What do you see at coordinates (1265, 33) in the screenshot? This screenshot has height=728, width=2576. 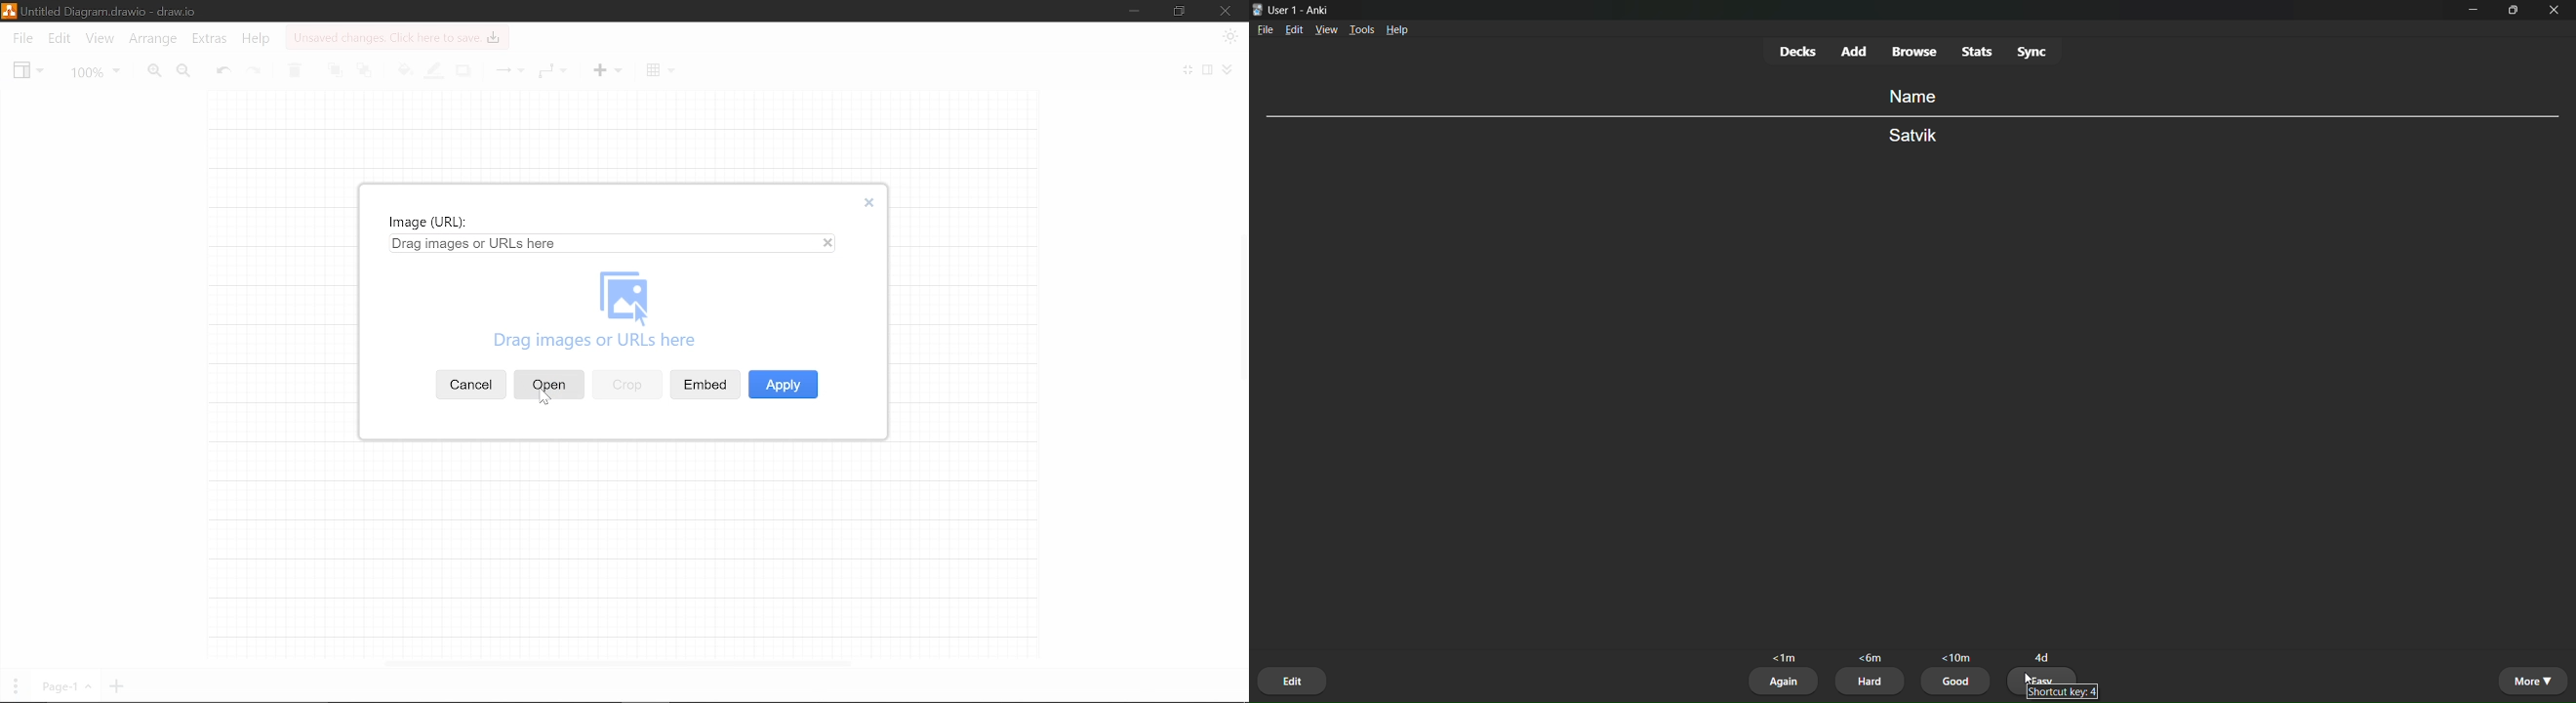 I see `file` at bounding box center [1265, 33].